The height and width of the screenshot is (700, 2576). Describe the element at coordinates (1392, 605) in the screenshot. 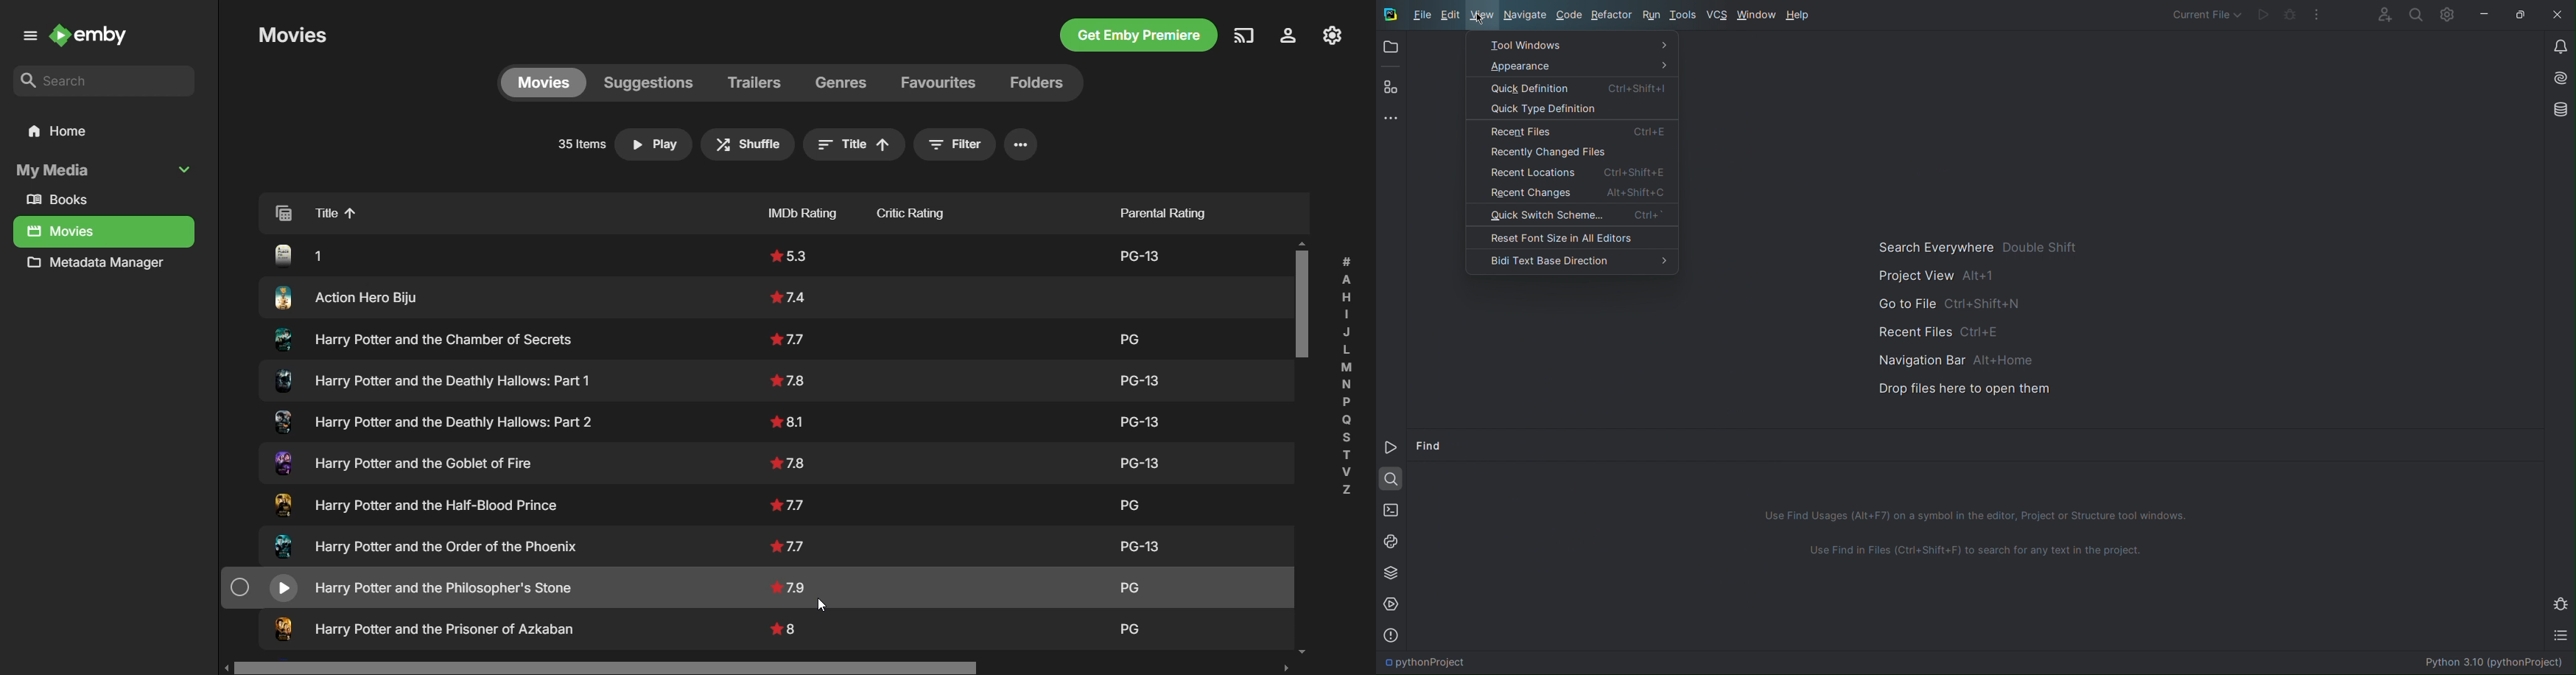

I see `Services` at that location.